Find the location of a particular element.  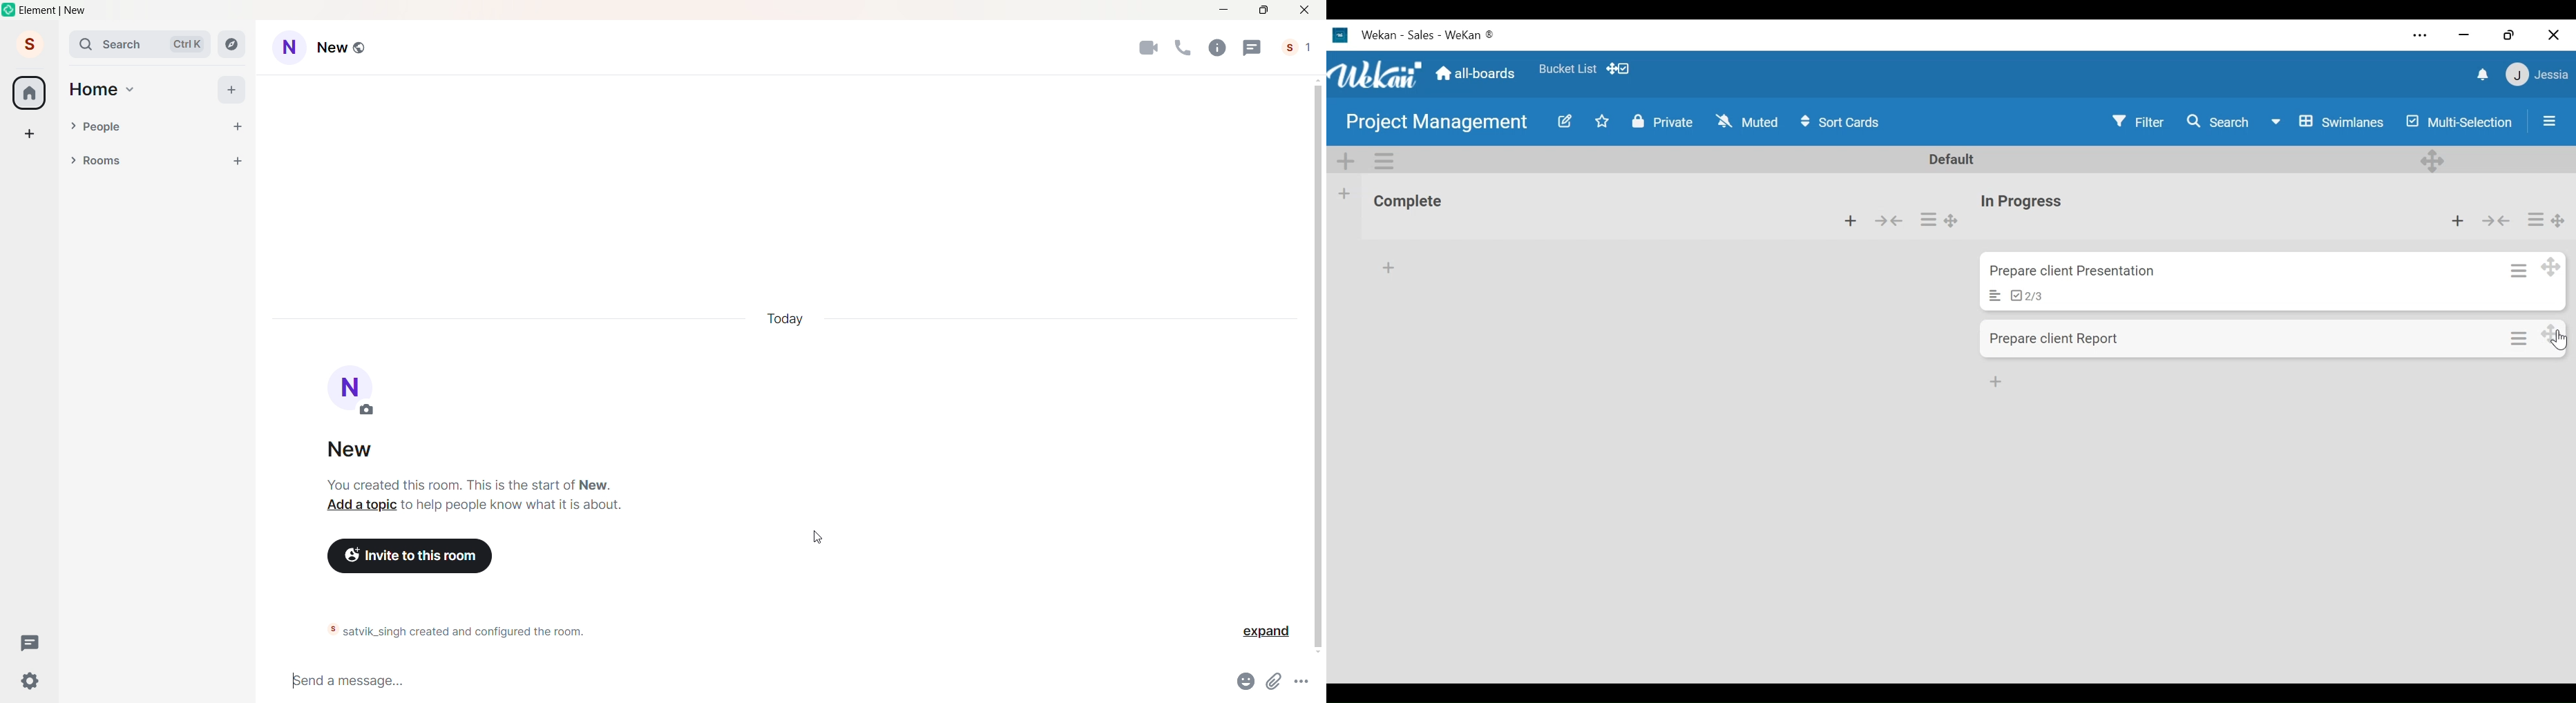

Explore Rooms is located at coordinates (232, 44).